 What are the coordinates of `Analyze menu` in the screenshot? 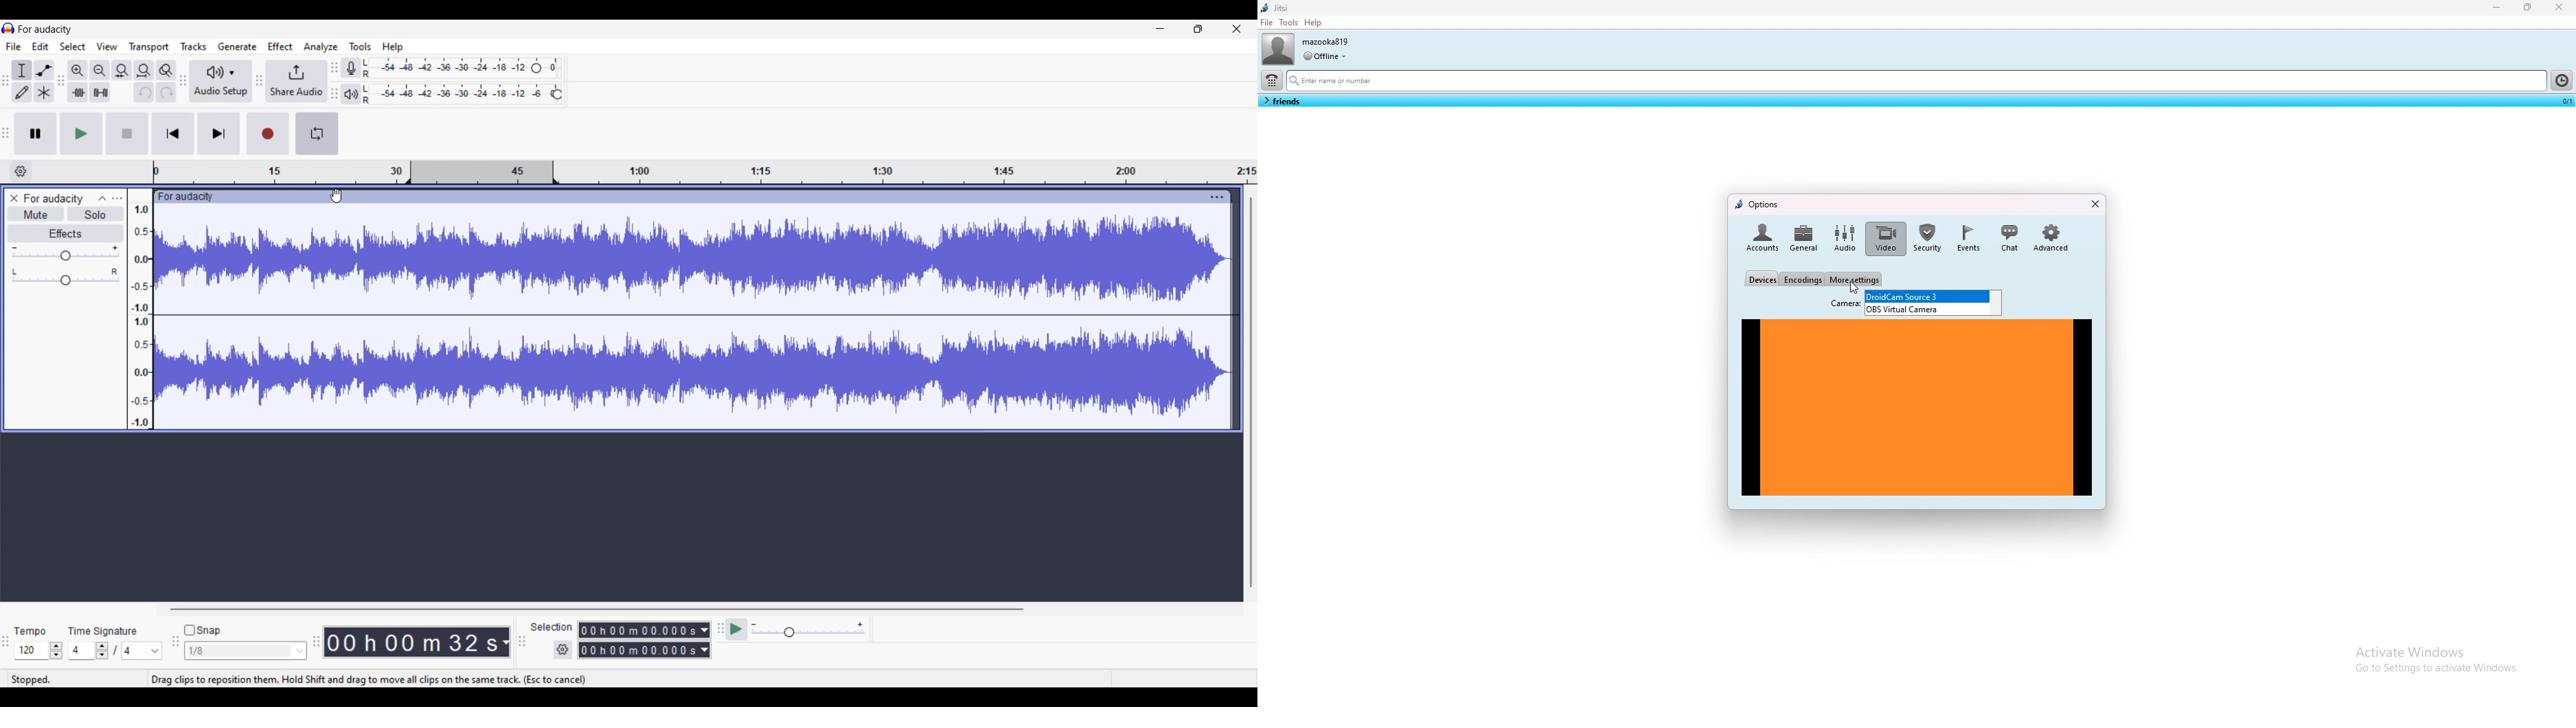 It's located at (321, 47).